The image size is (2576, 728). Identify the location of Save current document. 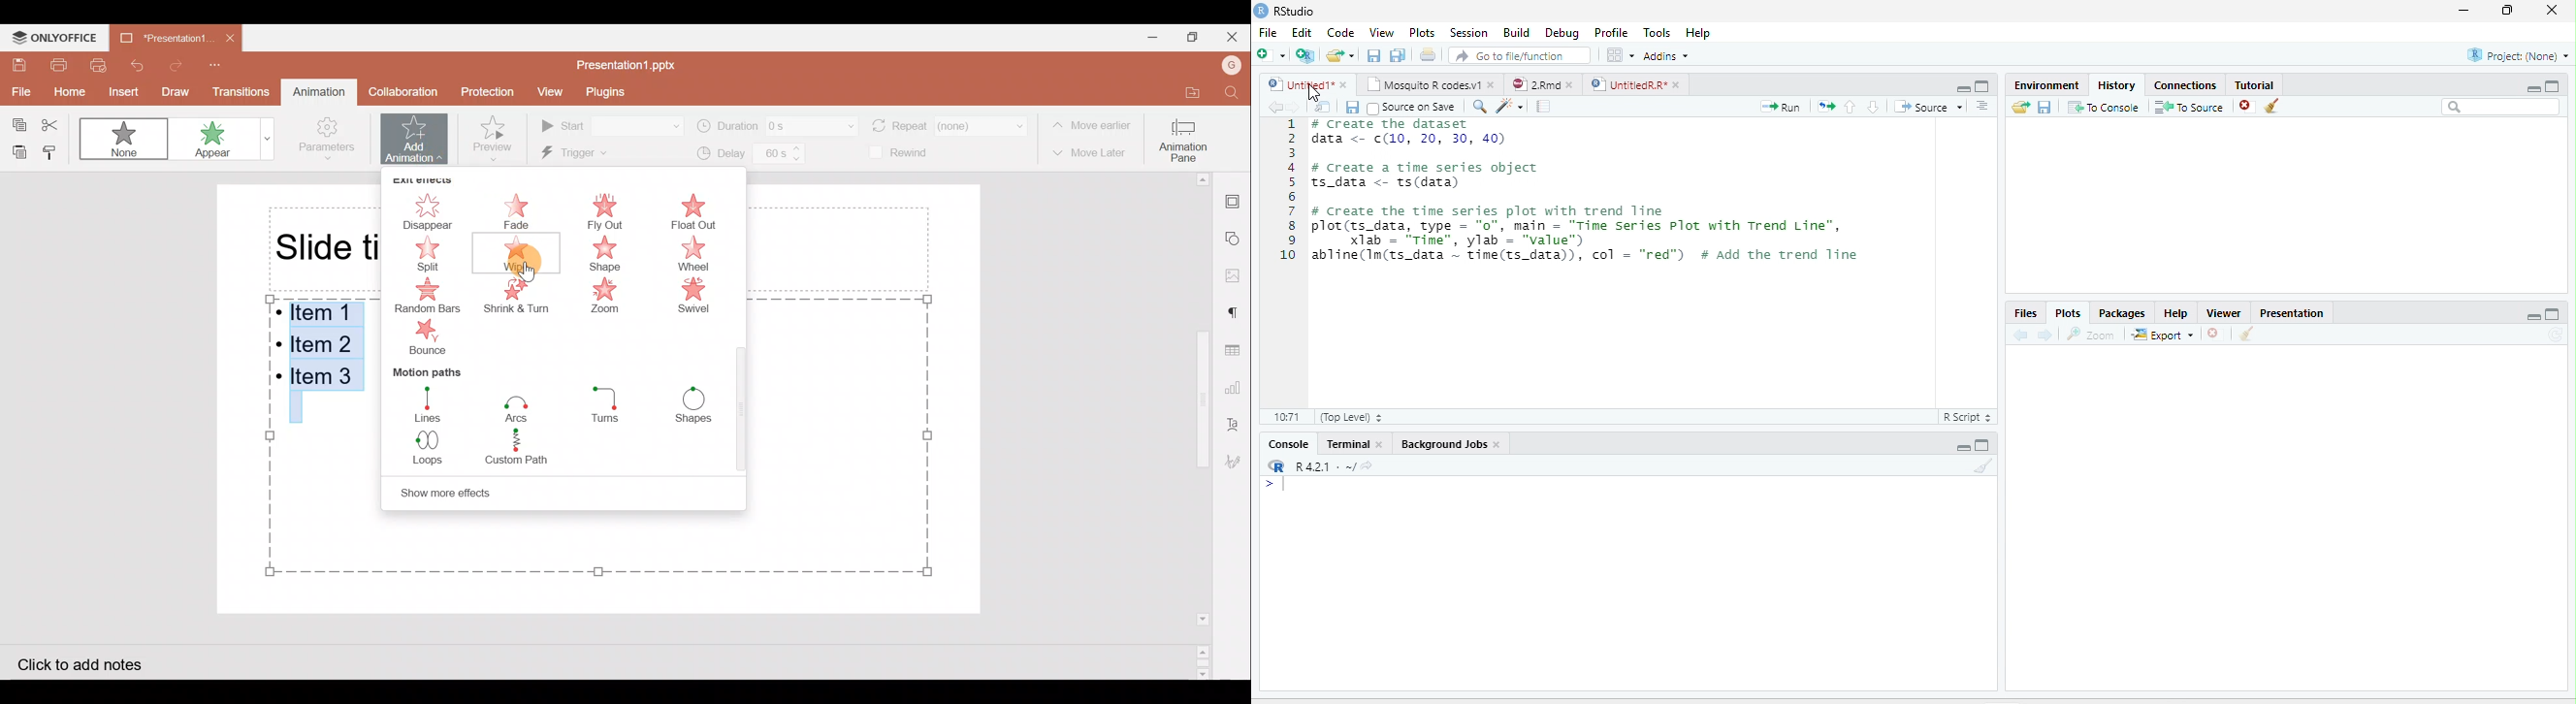
(1373, 54).